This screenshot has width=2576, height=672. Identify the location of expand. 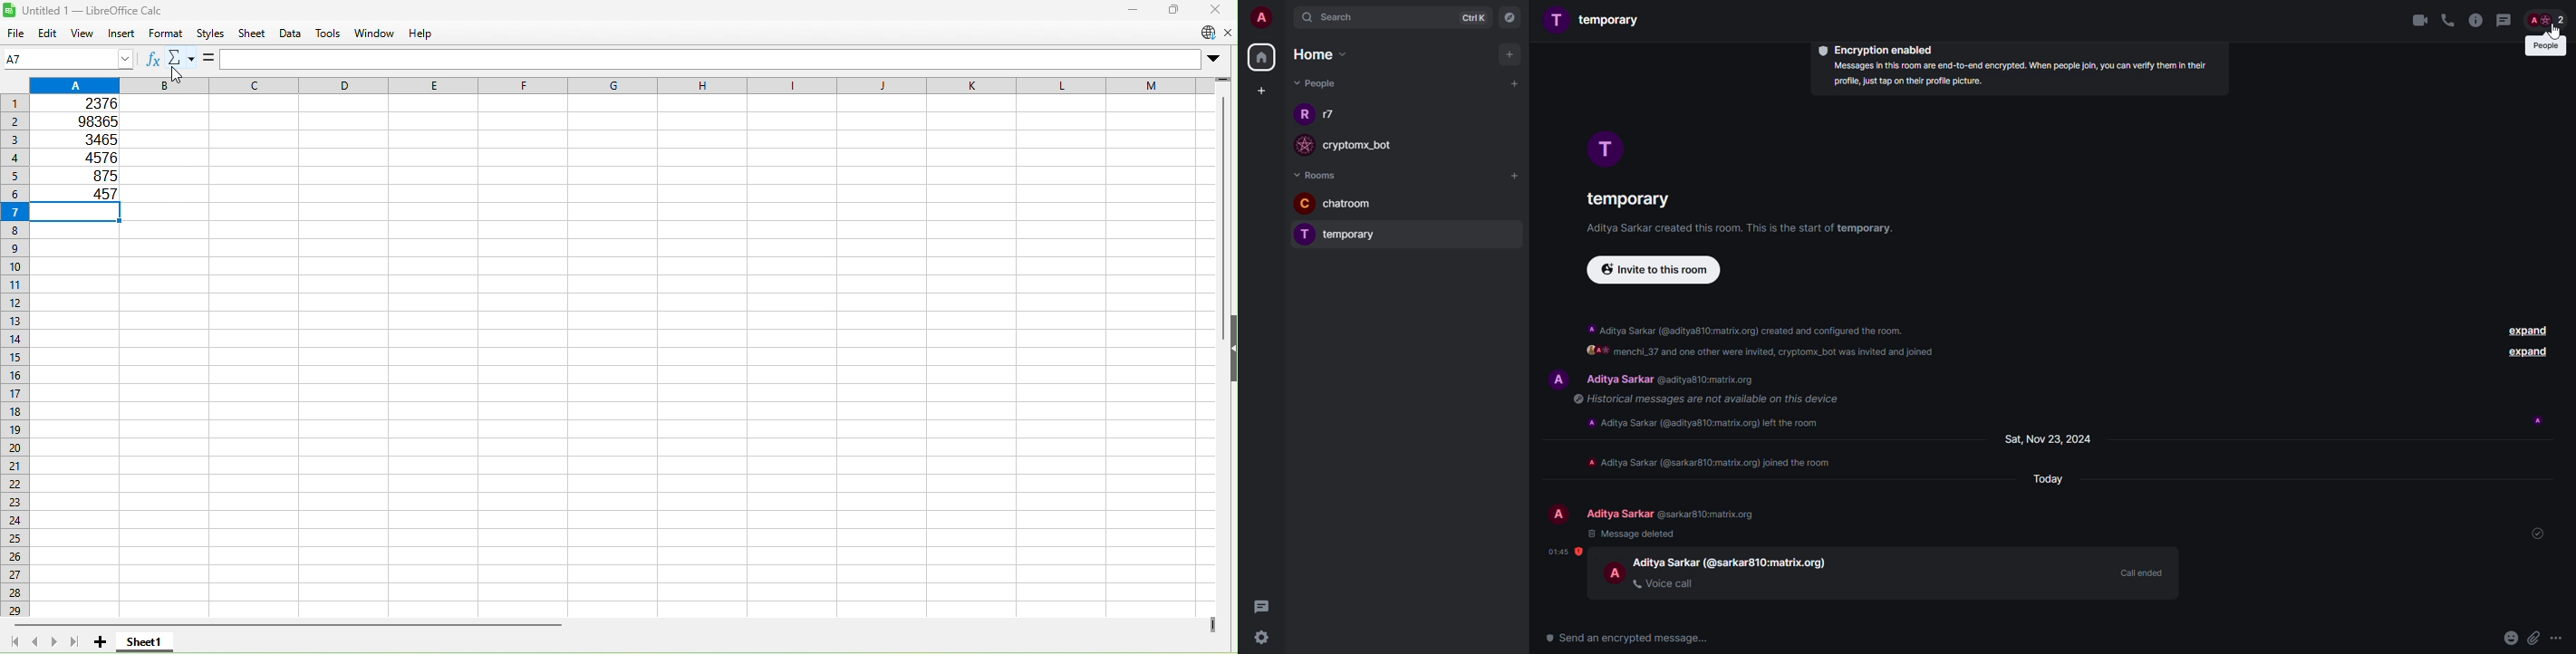
(2529, 353).